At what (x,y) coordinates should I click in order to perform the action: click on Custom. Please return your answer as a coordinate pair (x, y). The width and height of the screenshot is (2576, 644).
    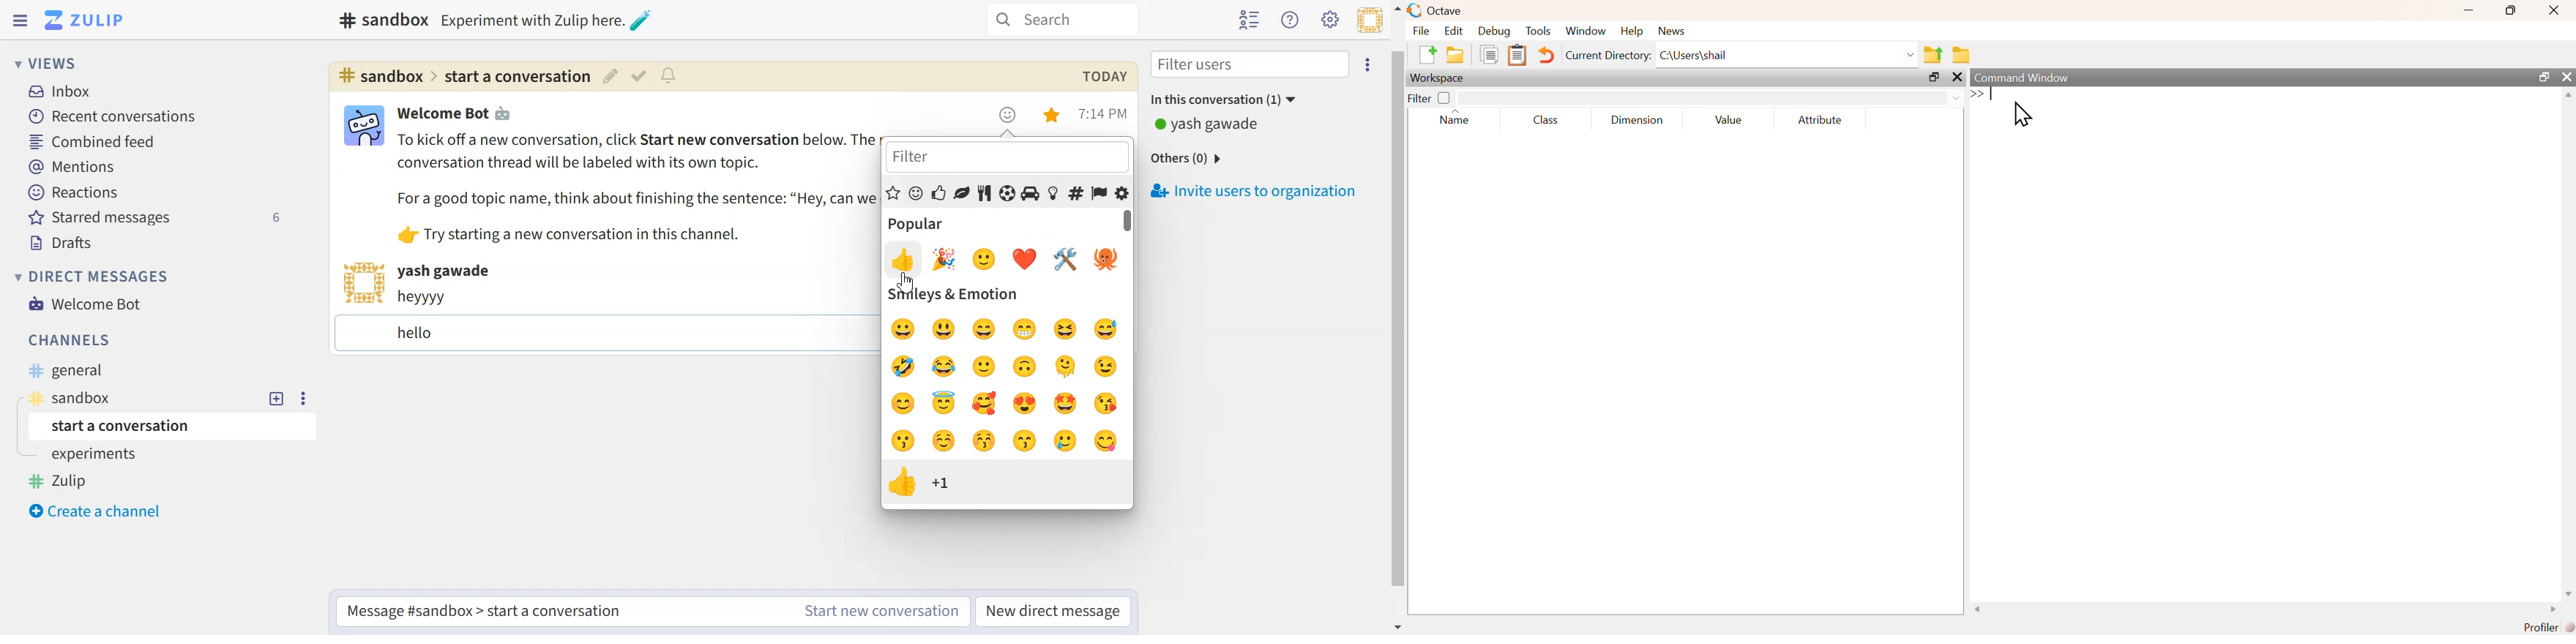
    Looking at the image, I should click on (1122, 194).